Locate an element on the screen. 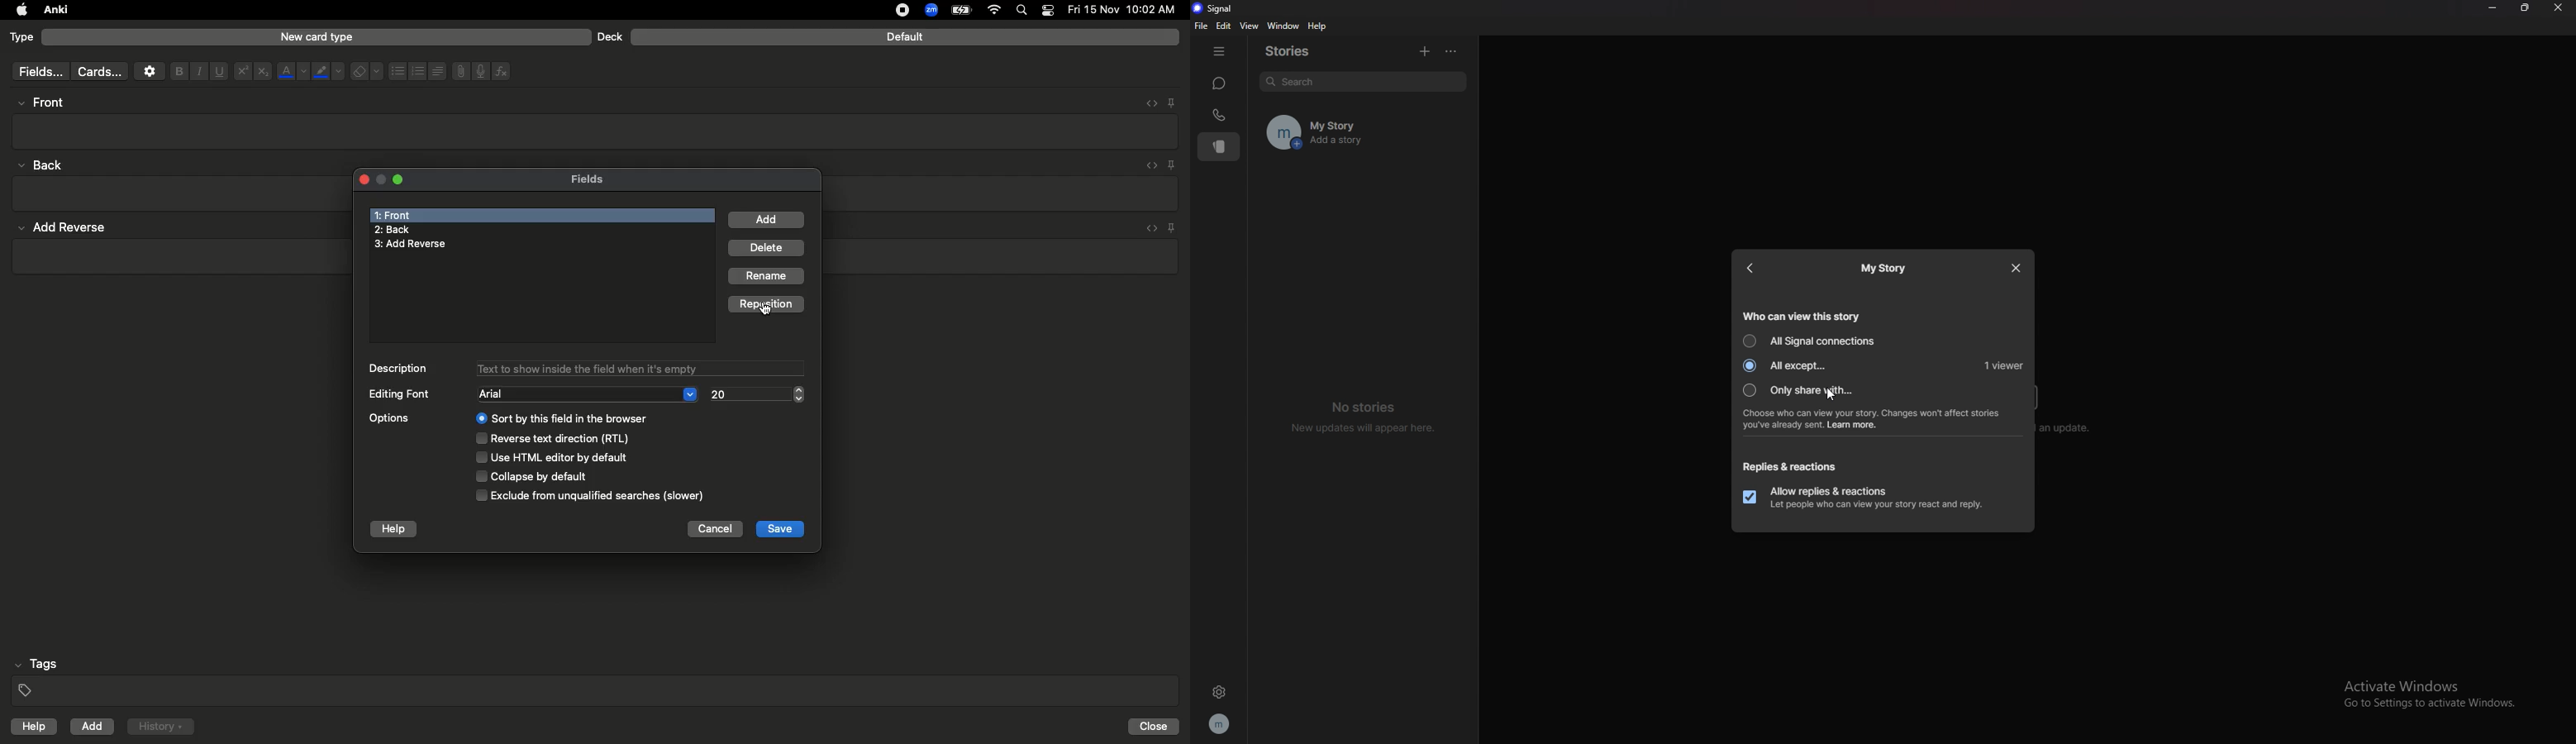  New card type is located at coordinates (316, 36).